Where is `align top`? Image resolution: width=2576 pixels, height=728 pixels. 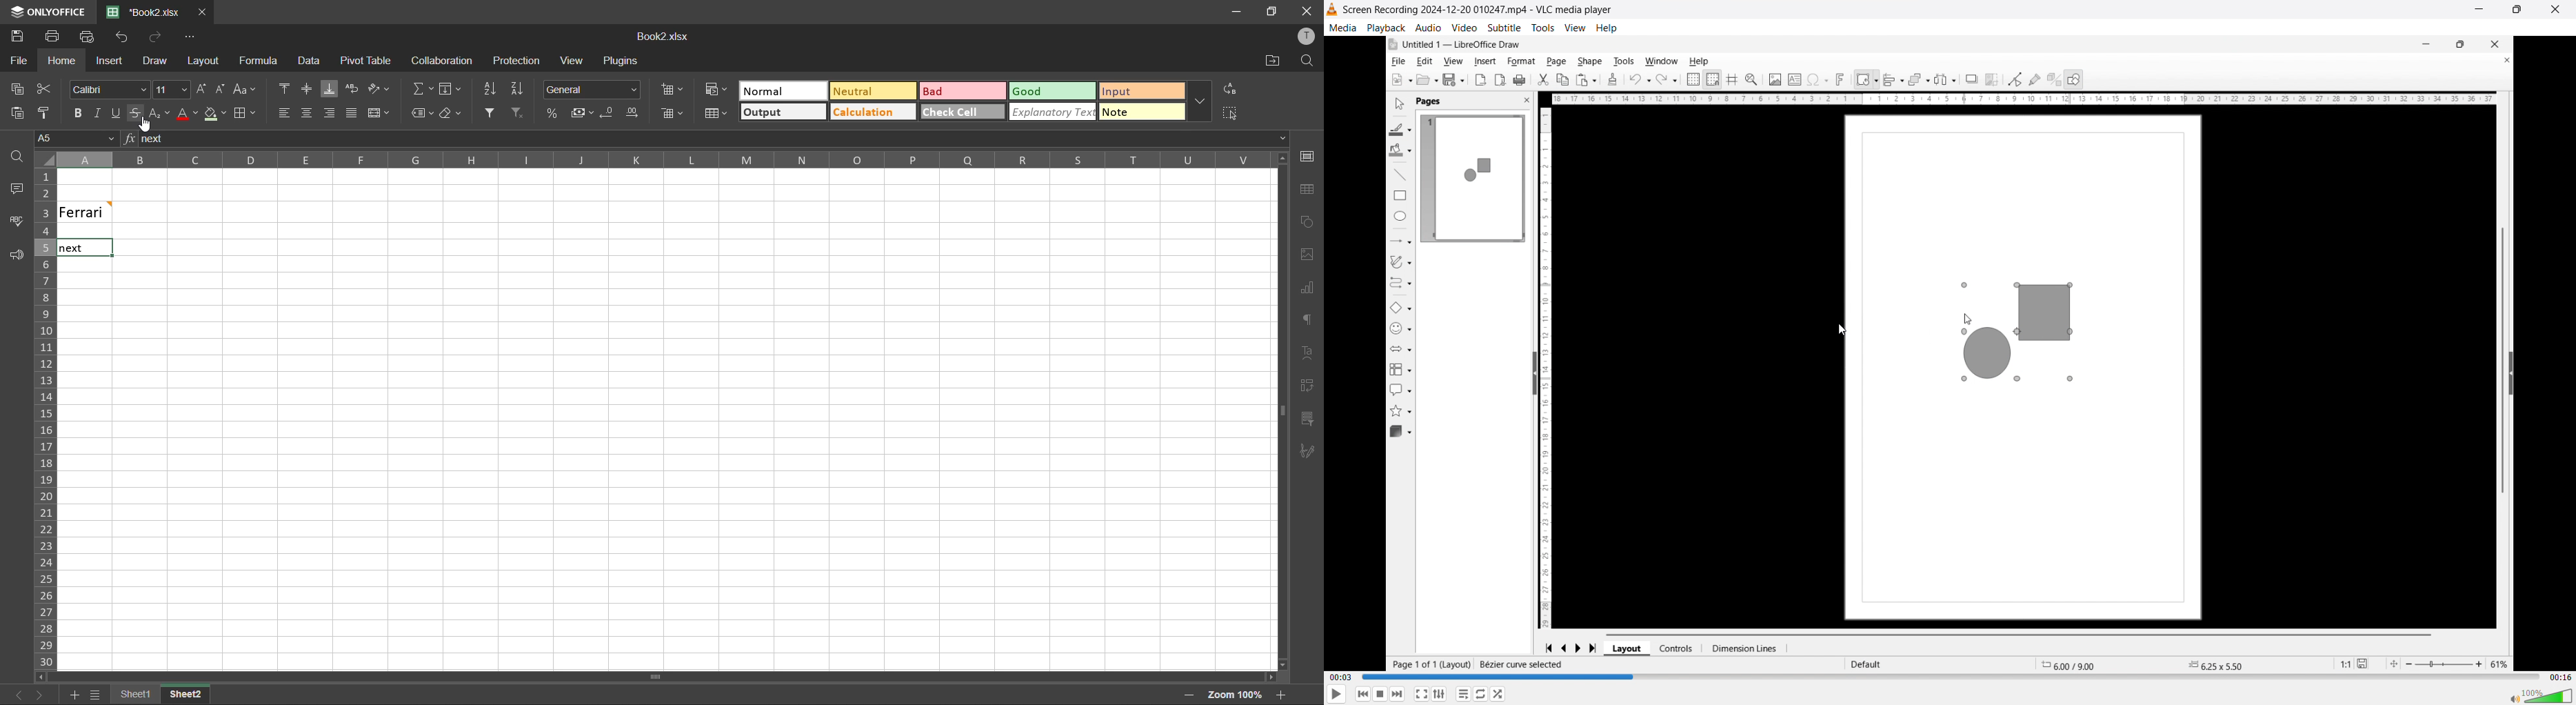
align top is located at coordinates (285, 88).